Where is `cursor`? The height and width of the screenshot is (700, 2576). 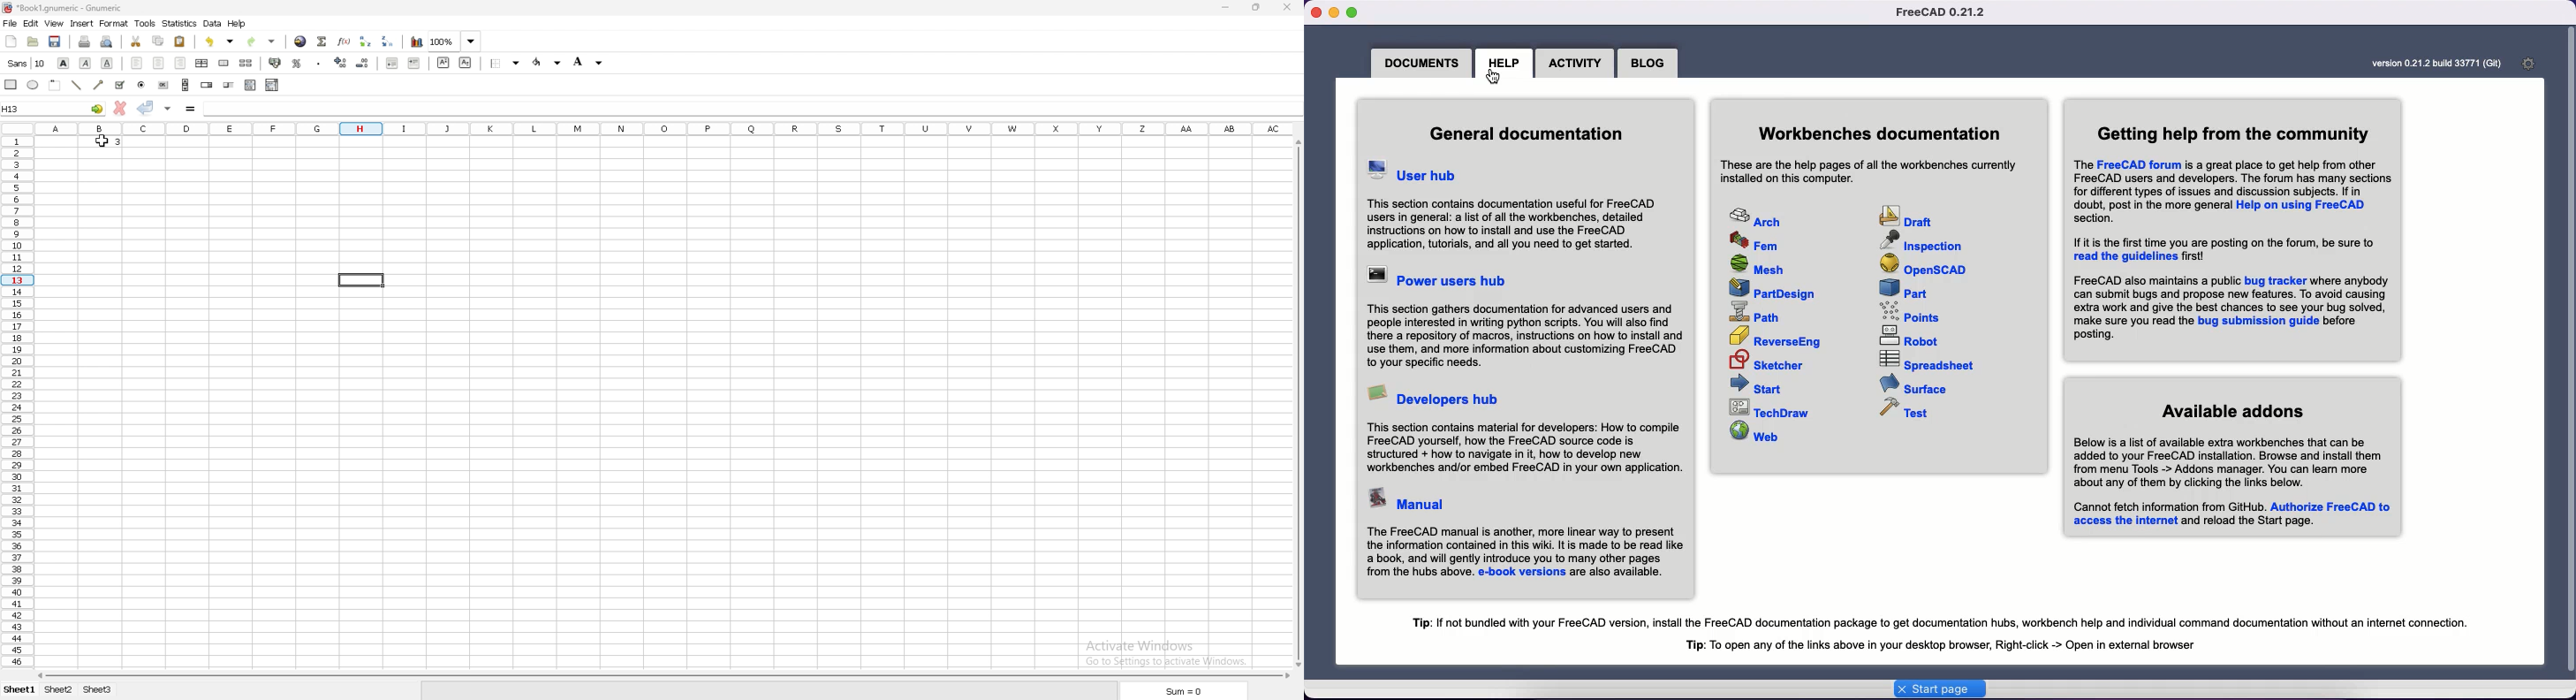
cursor is located at coordinates (97, 141).